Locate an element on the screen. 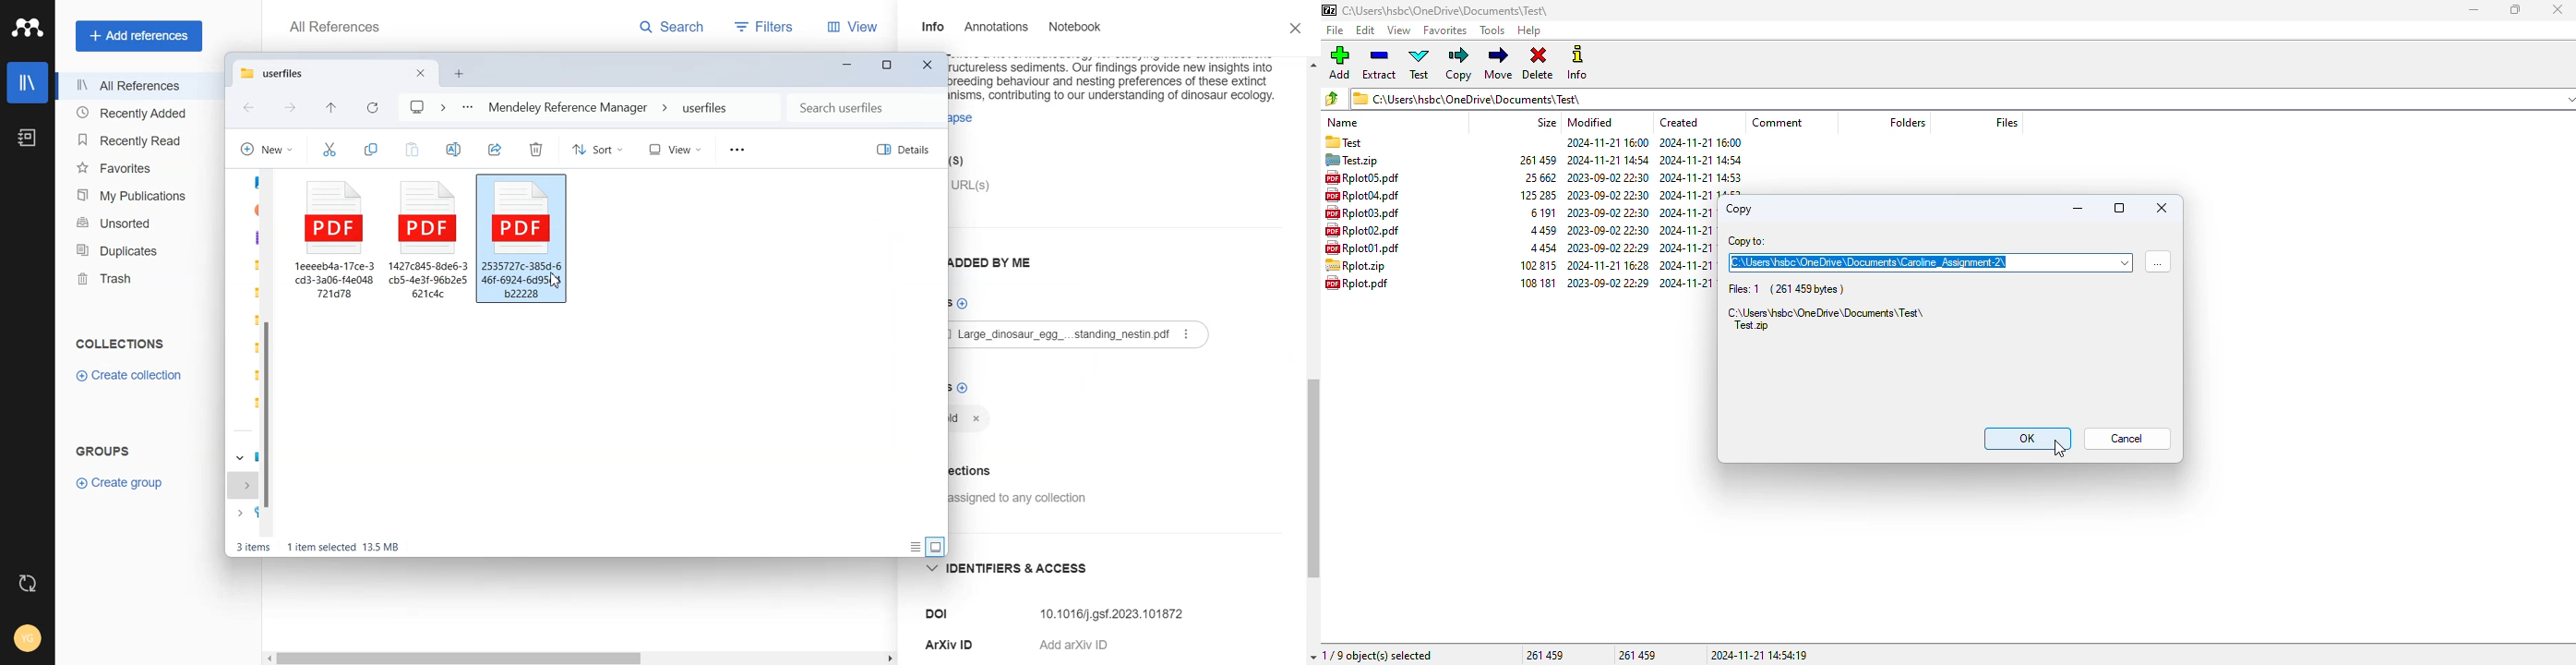  Vertical scroll bar is located at coordinates (264, 414).